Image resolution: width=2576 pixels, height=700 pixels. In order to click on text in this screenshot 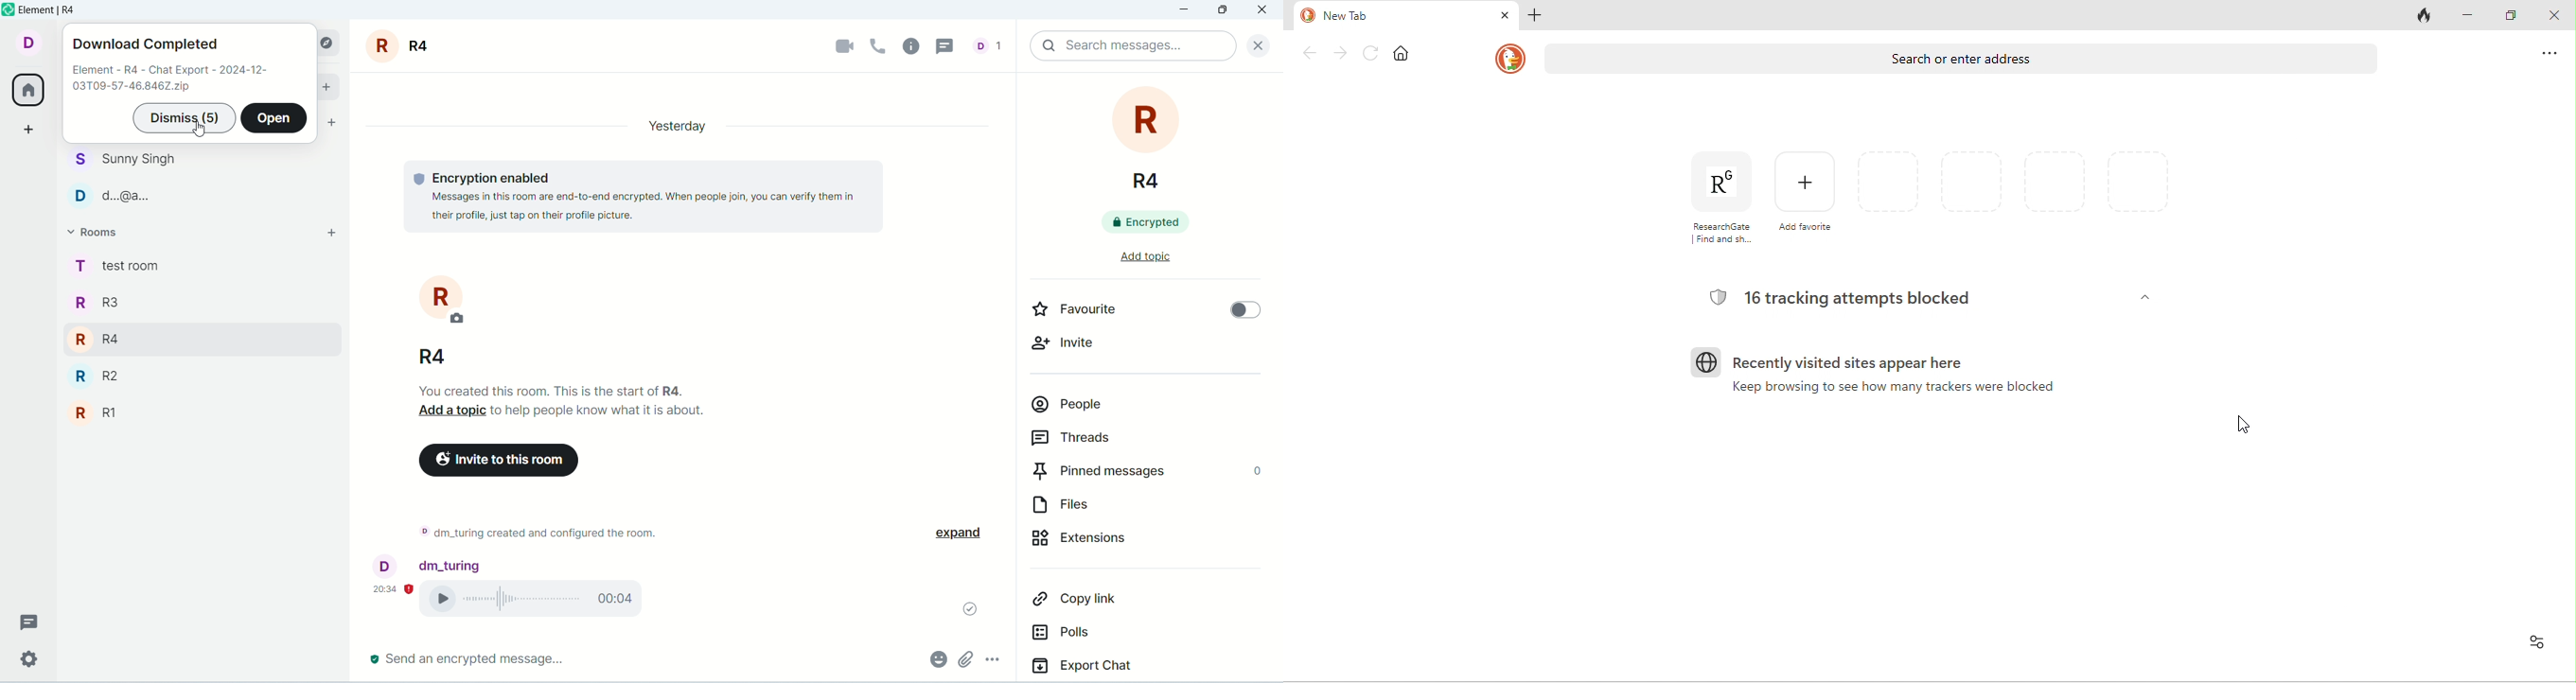, I will do `click(536, 535)`.